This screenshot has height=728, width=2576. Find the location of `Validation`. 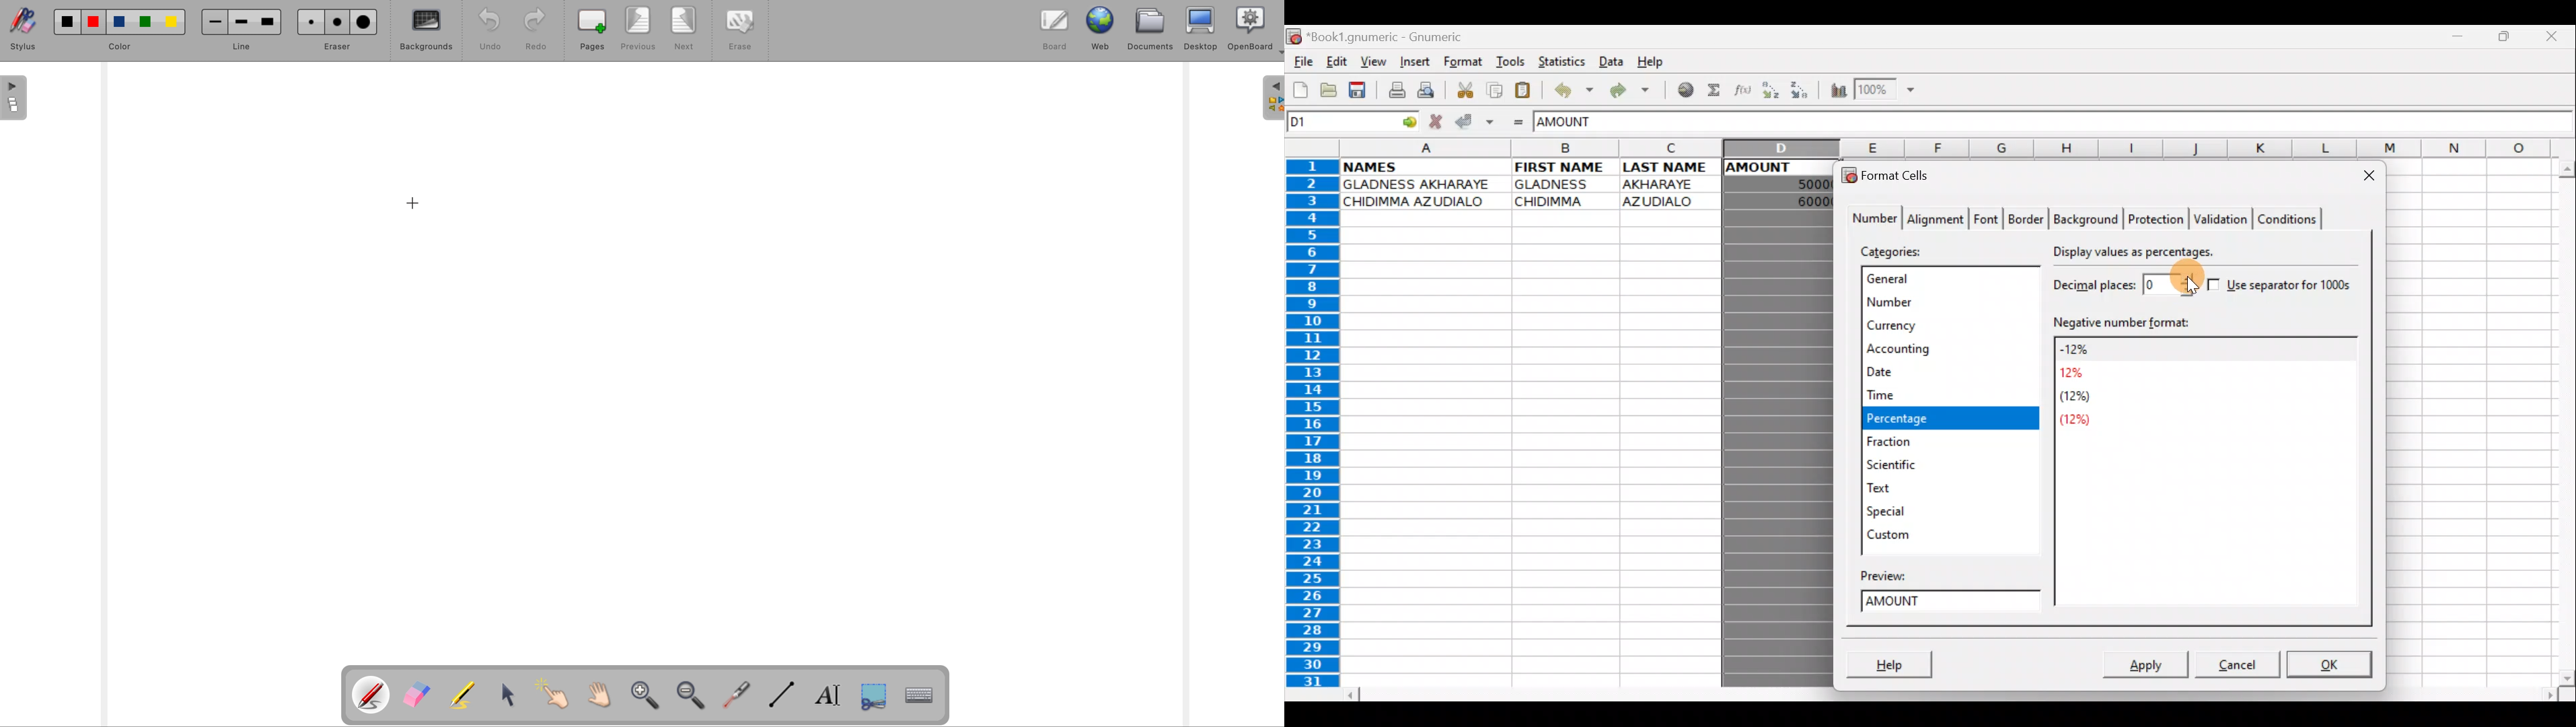

Validation is located at coordinates (2222, 220).